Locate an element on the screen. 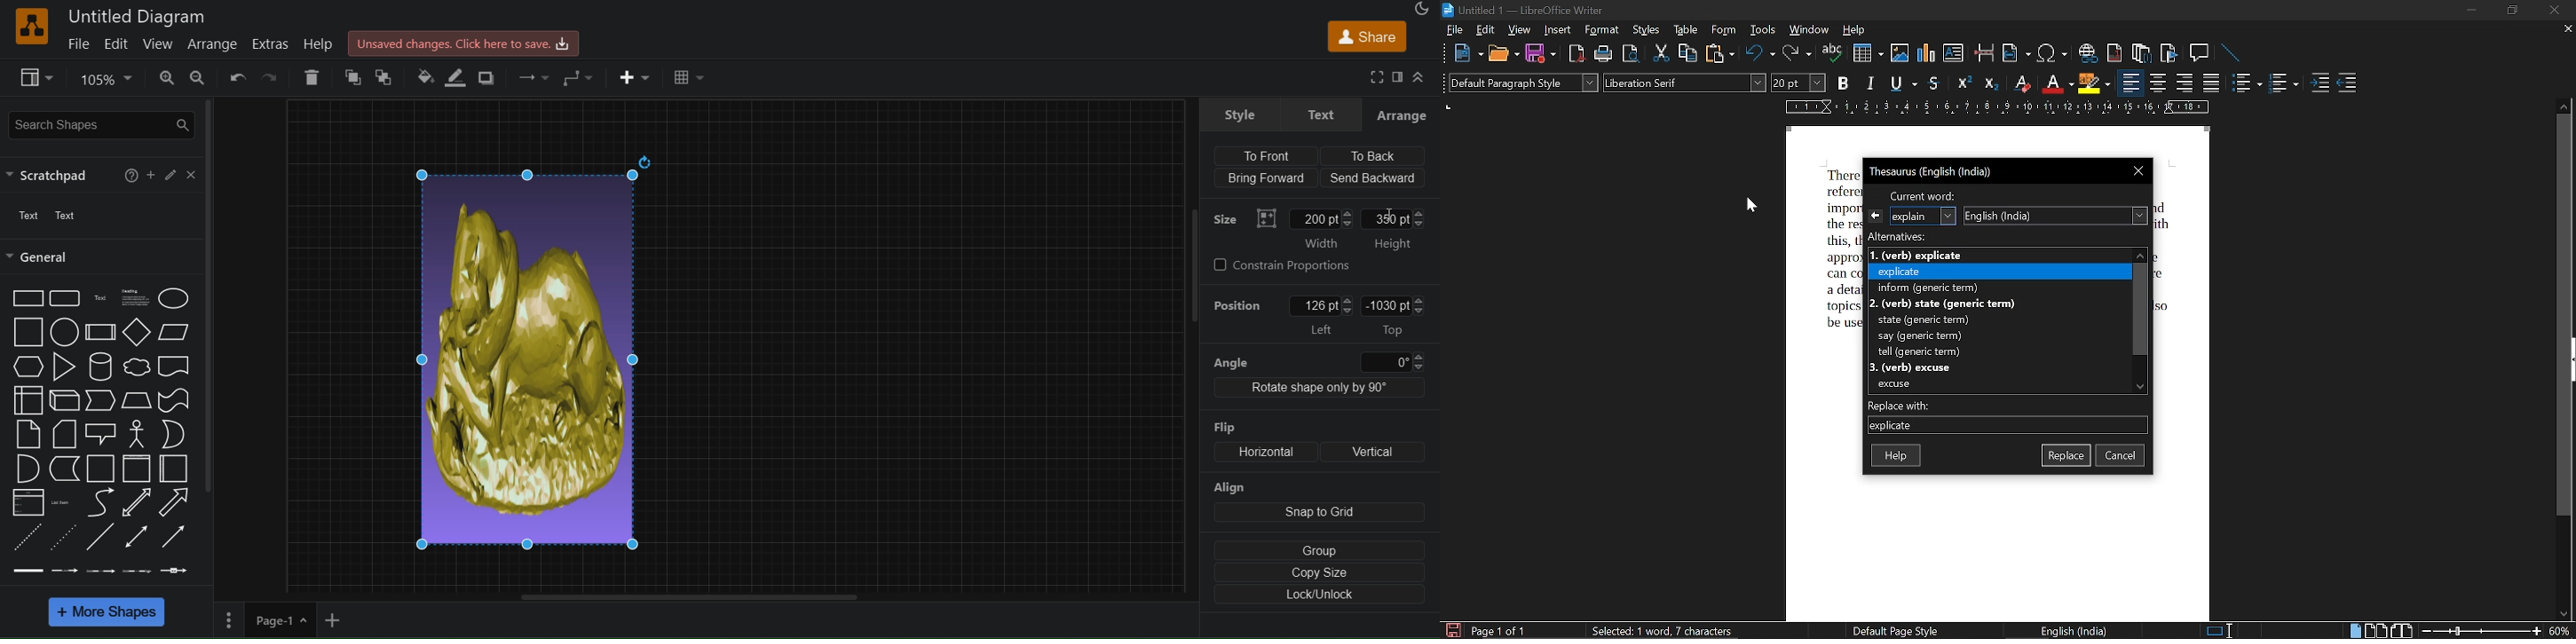  arrange is located at coordinates (214, 45).